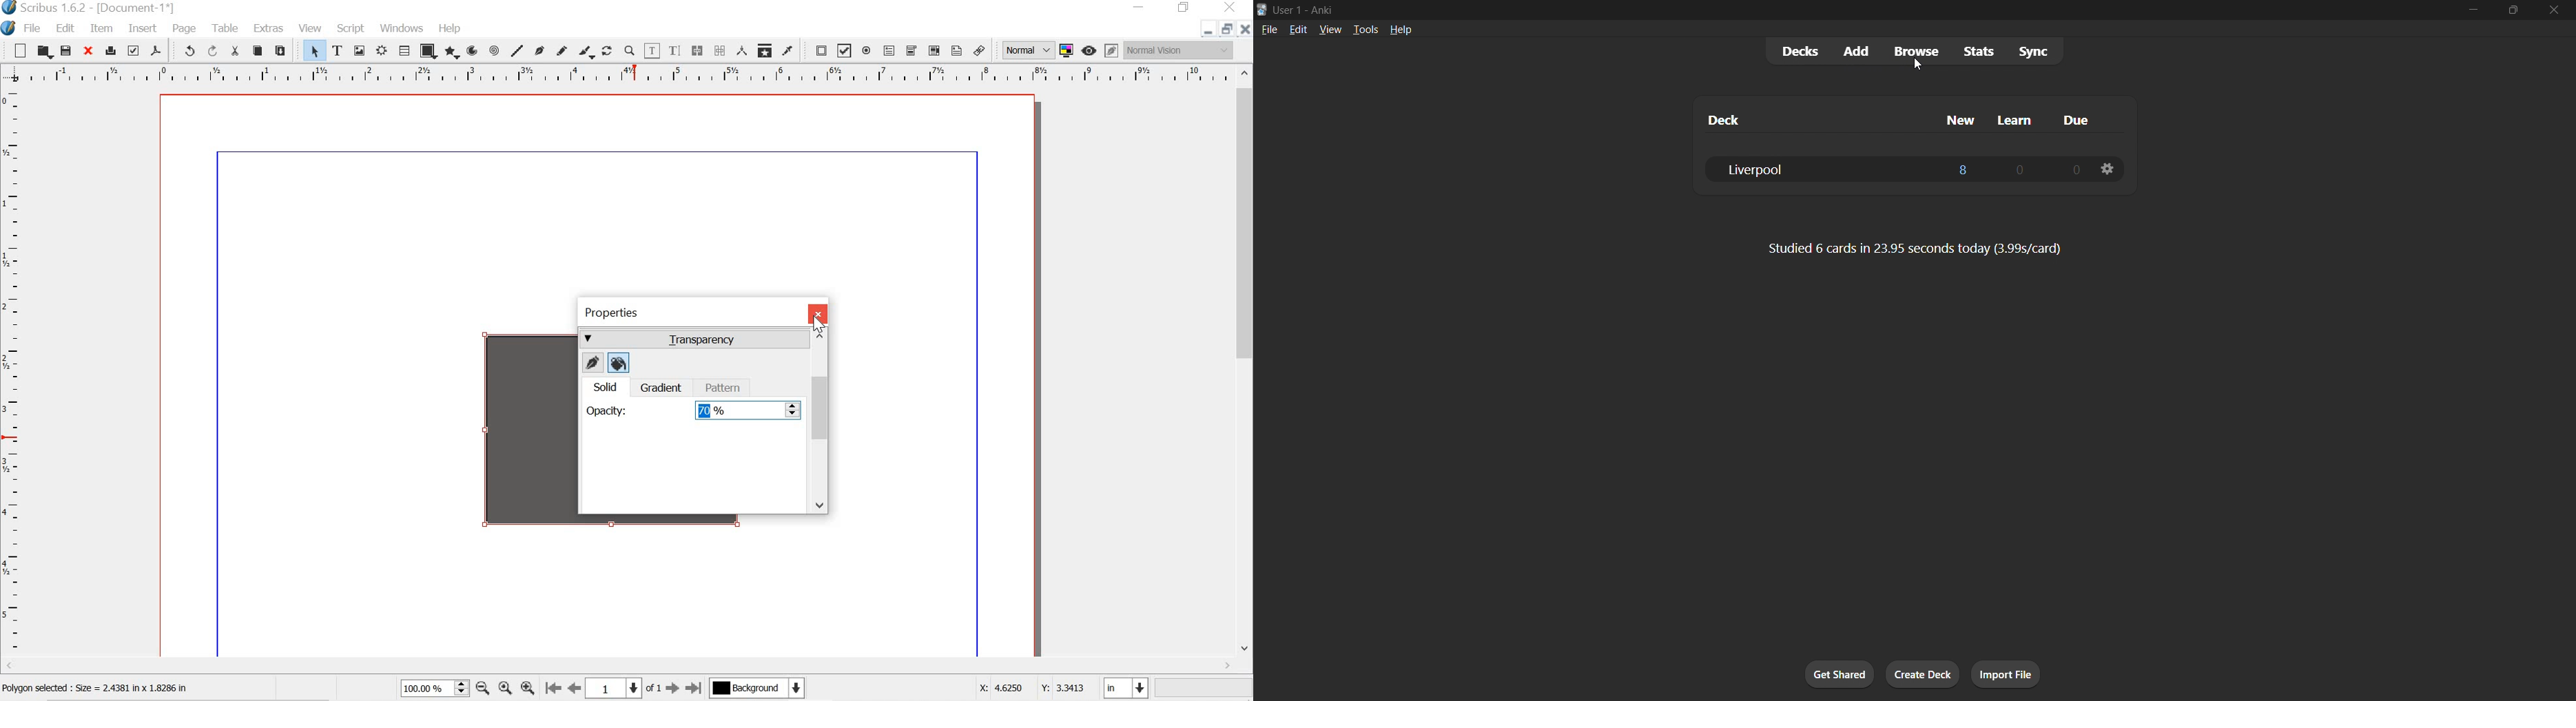 This screenshot has height=728, width=2576. I want to click on unlink text frames, so click(718, 50).